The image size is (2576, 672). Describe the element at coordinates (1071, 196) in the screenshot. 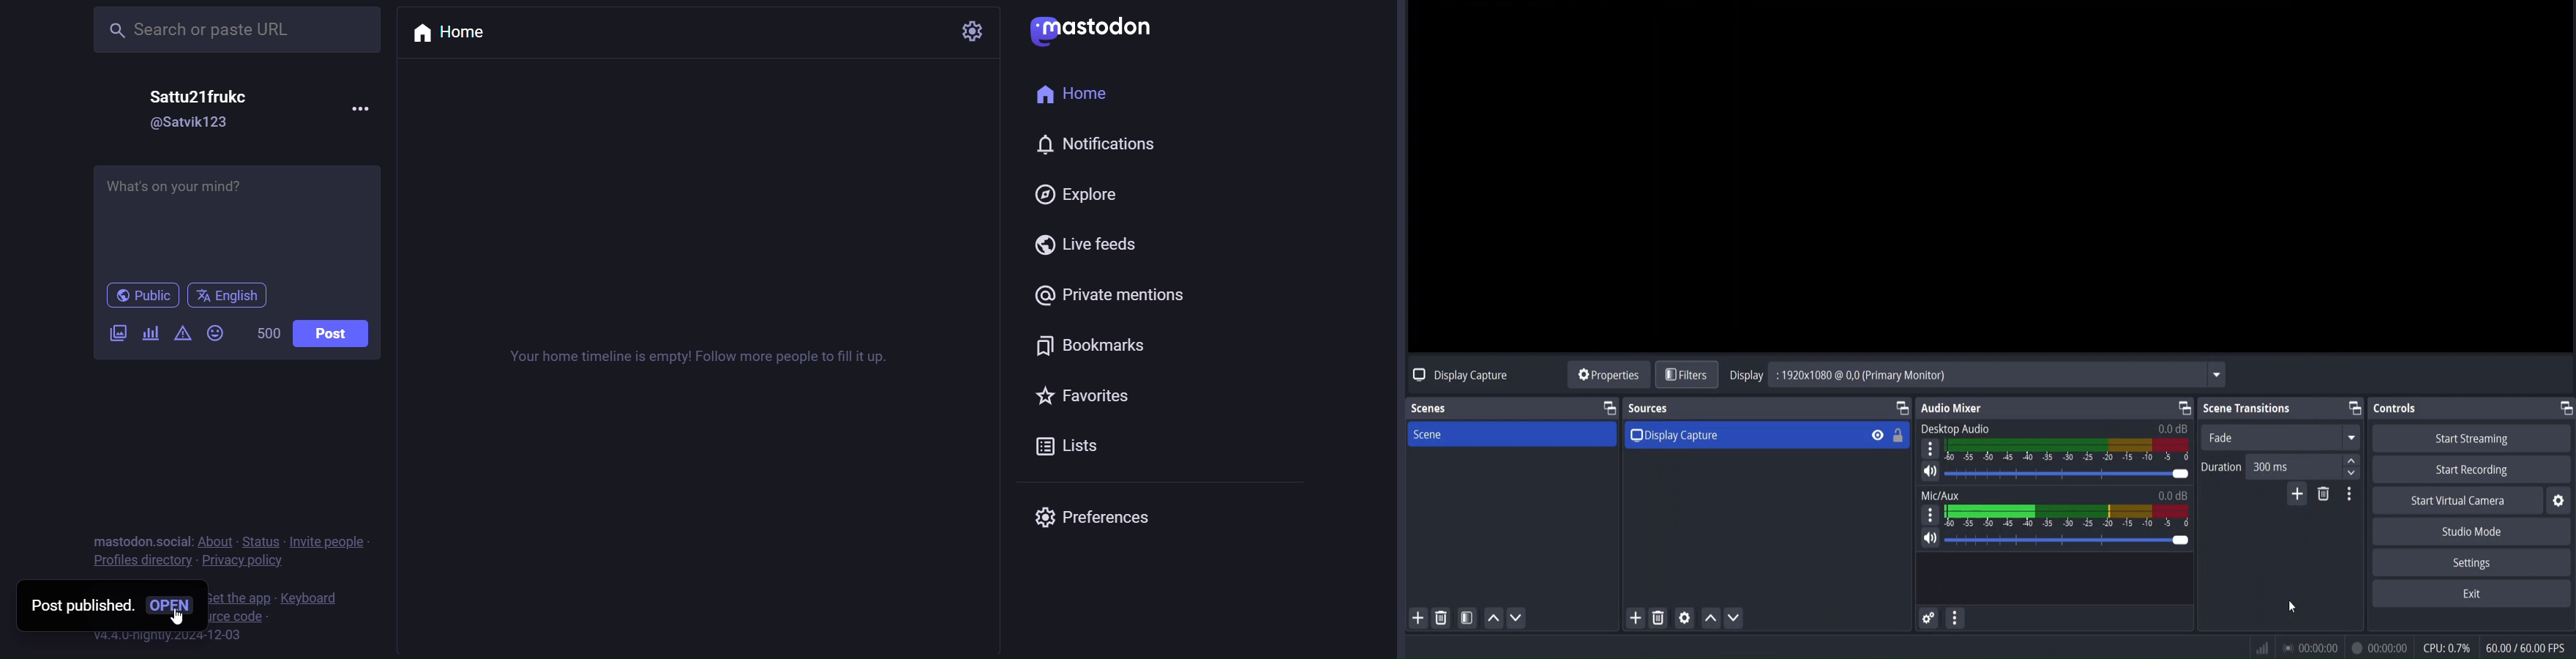

I see `explore` at that location.